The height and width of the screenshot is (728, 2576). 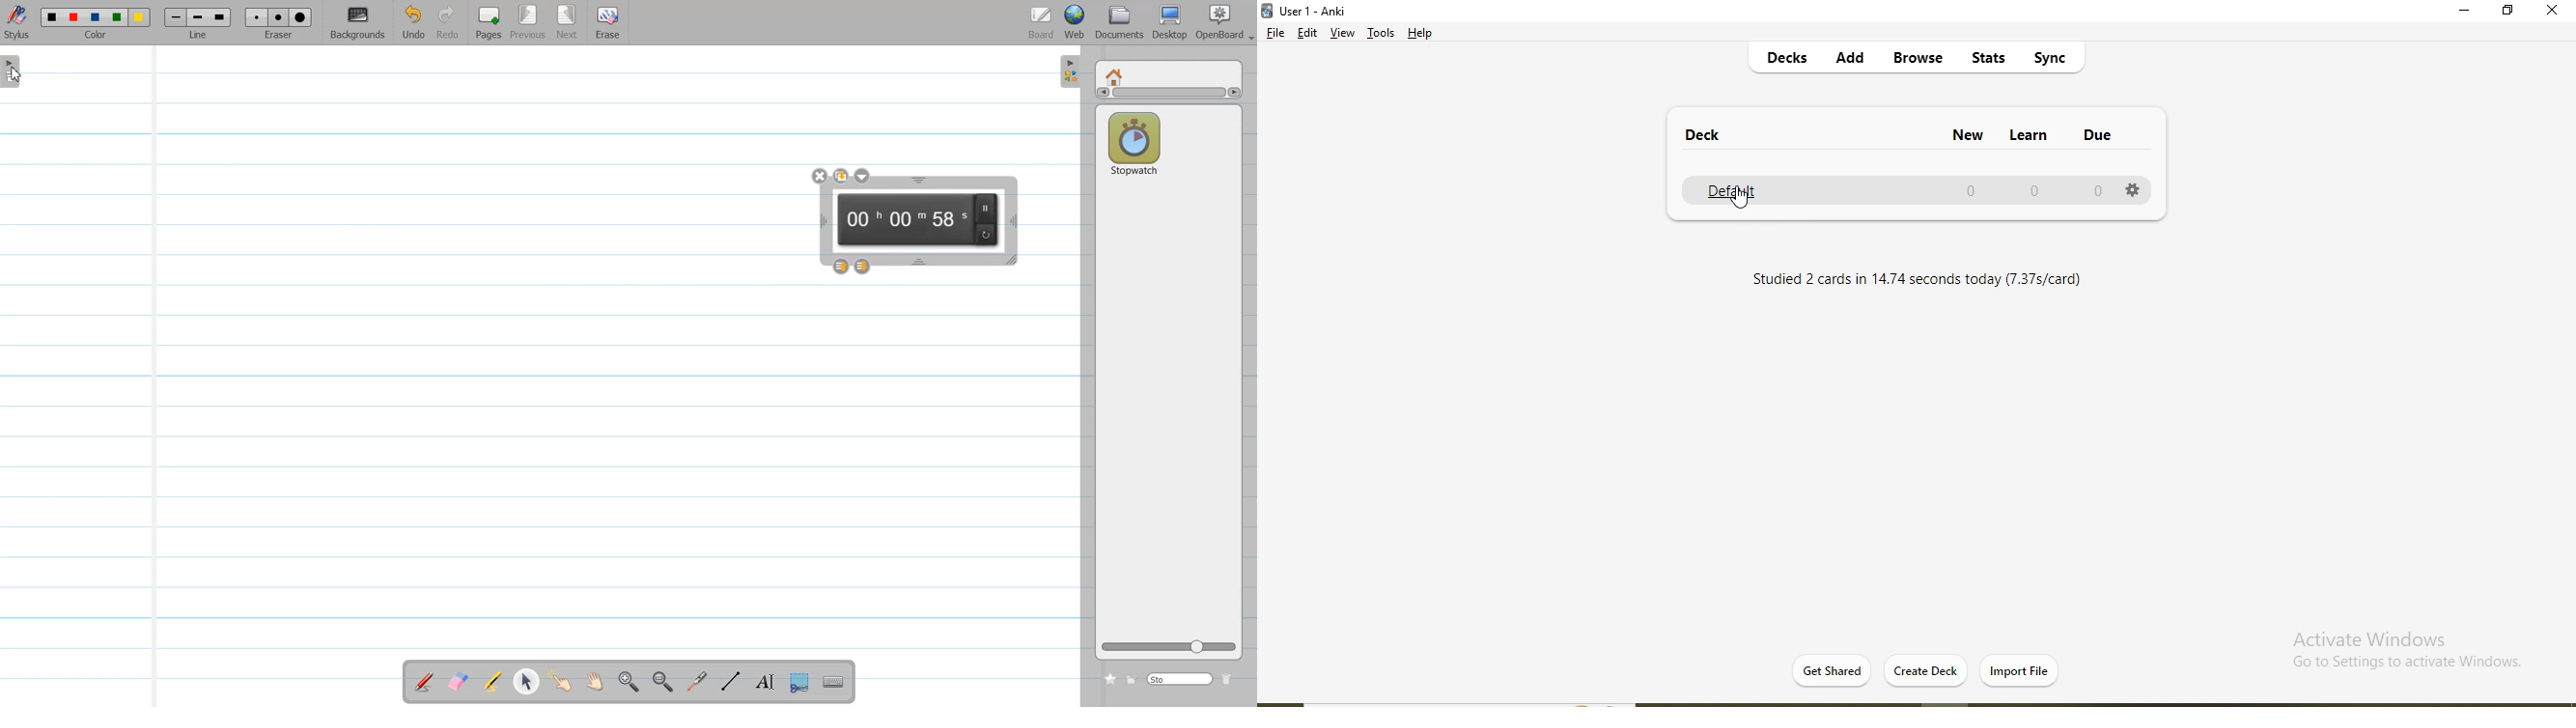 What do you see at coordinates (1851, 60) in the screenshot?
I see `add` at bounding box center [1851, 60].